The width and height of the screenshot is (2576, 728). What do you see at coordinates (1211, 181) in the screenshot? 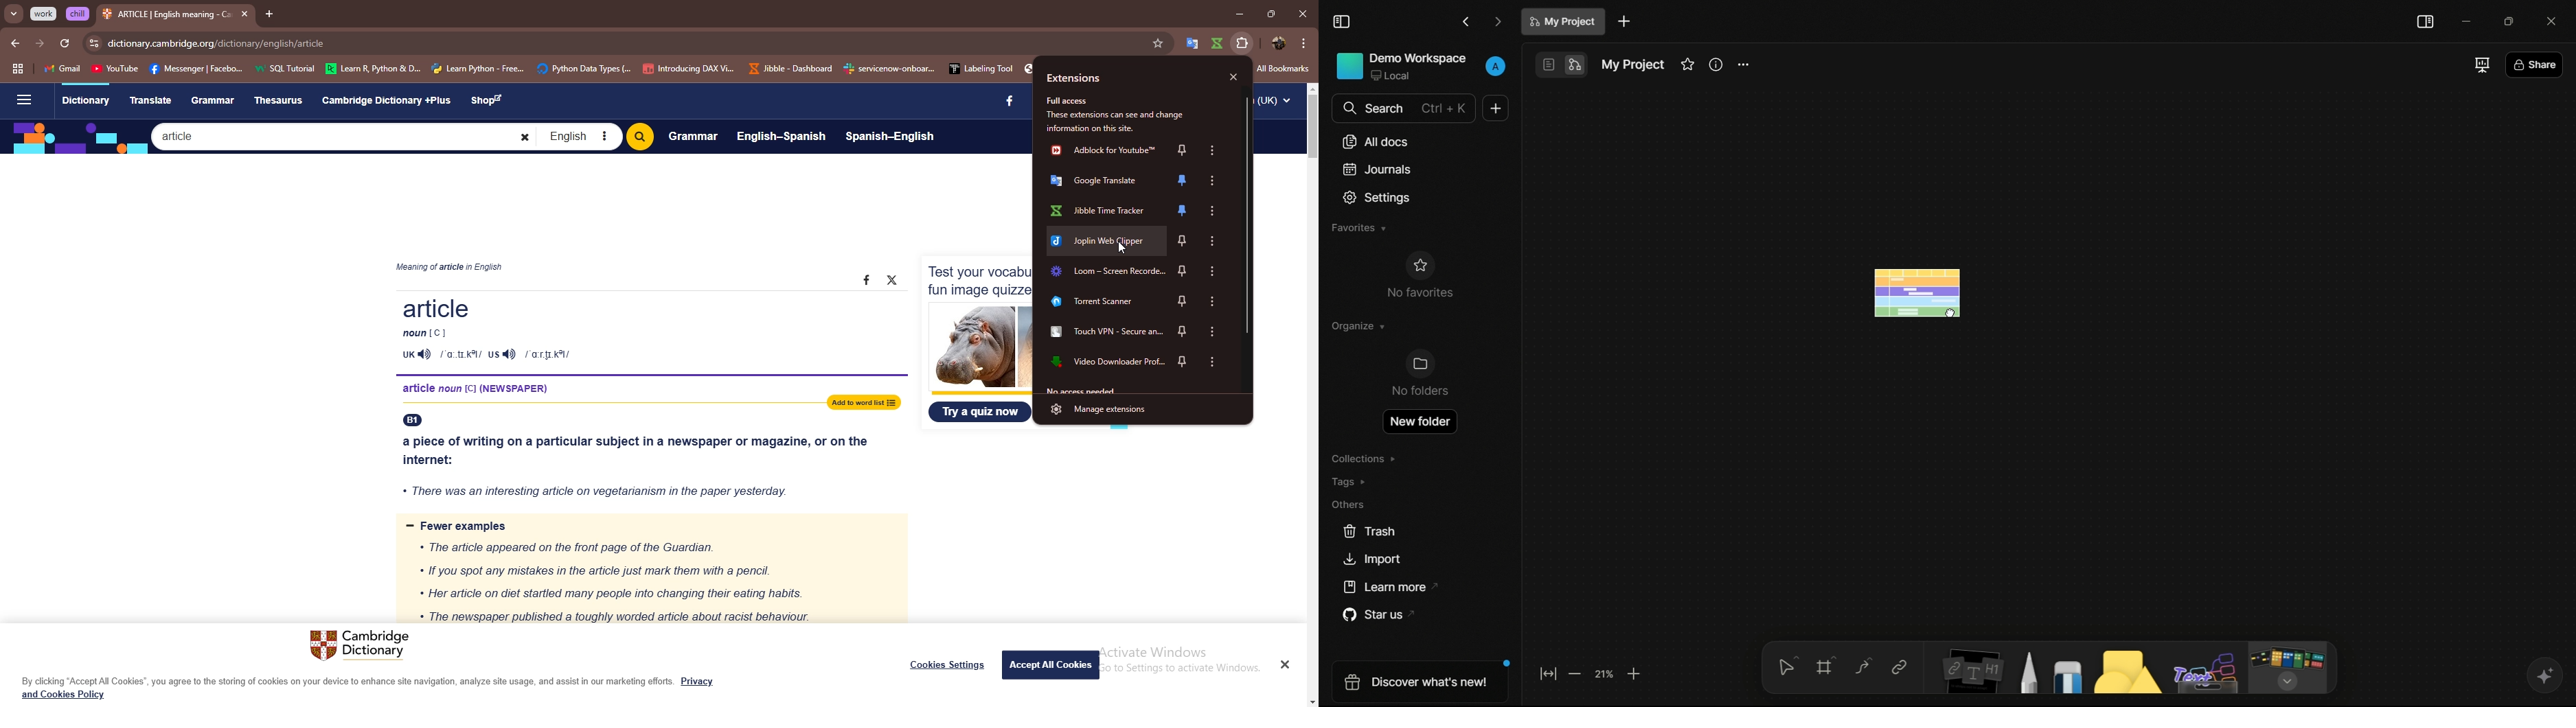
I see `option` at bounding box center [1211, 181].